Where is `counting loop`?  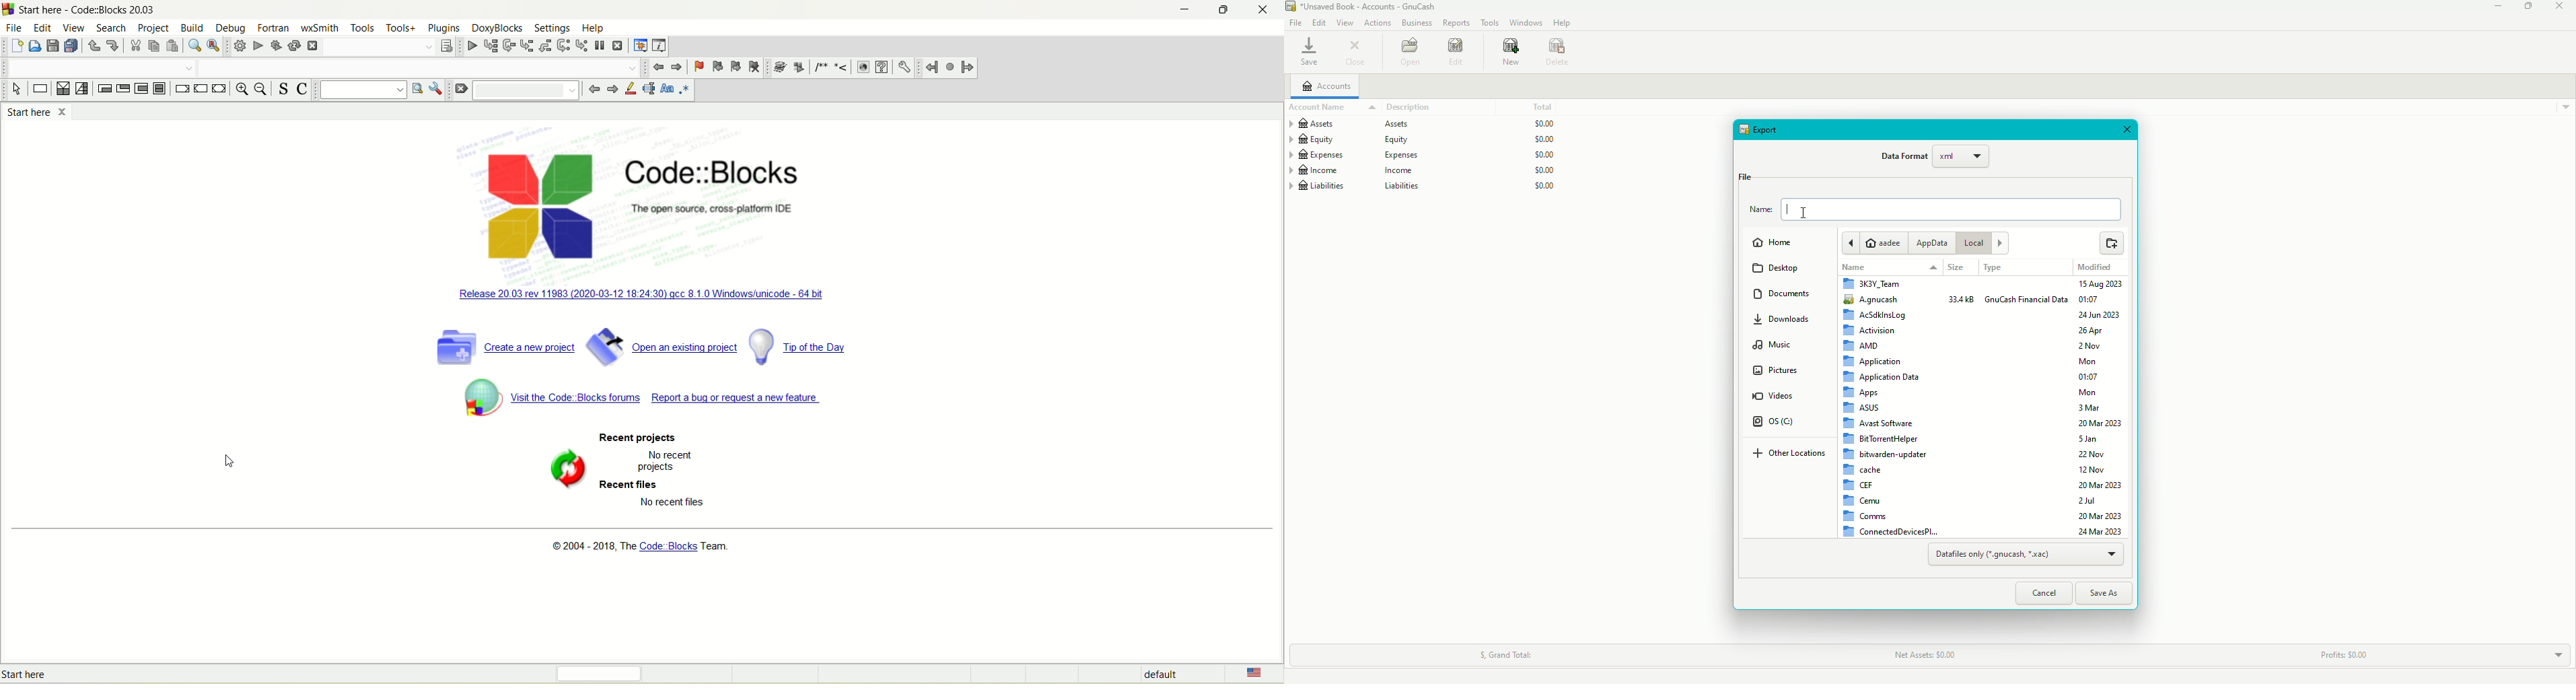 counting loop is located at coordinates (142, 88).